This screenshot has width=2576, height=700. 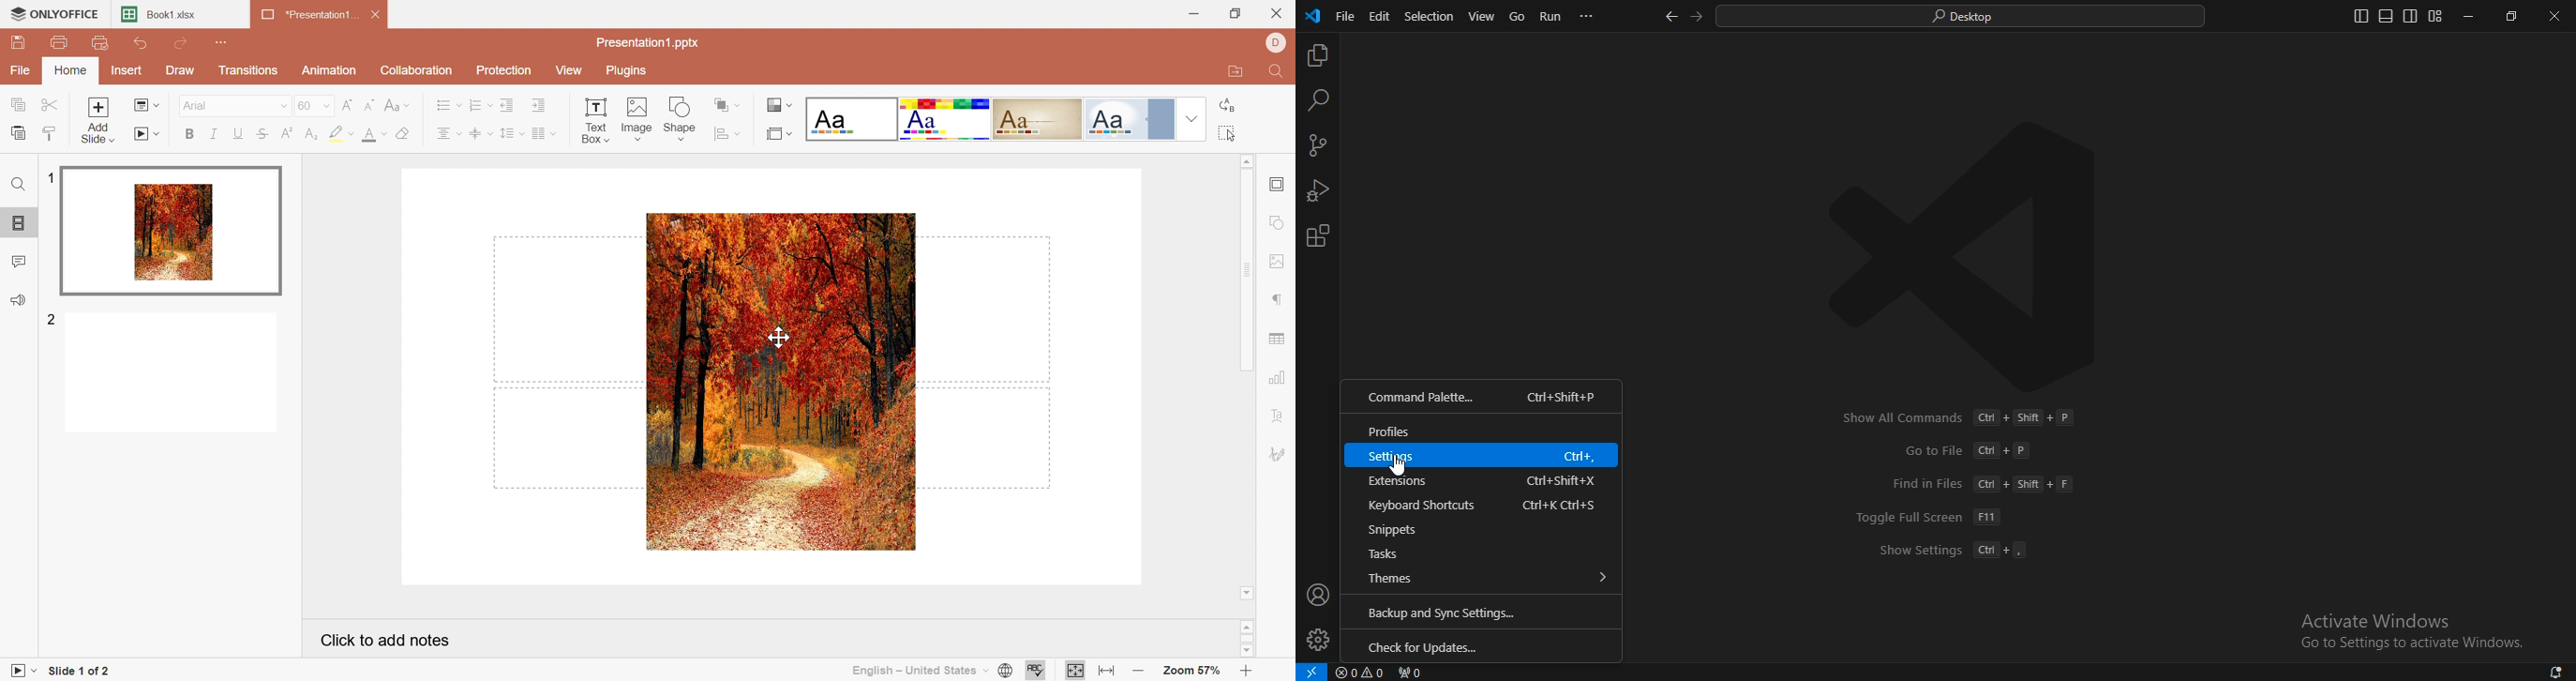 I want to click on Plugins, so click(x=630, y=71).